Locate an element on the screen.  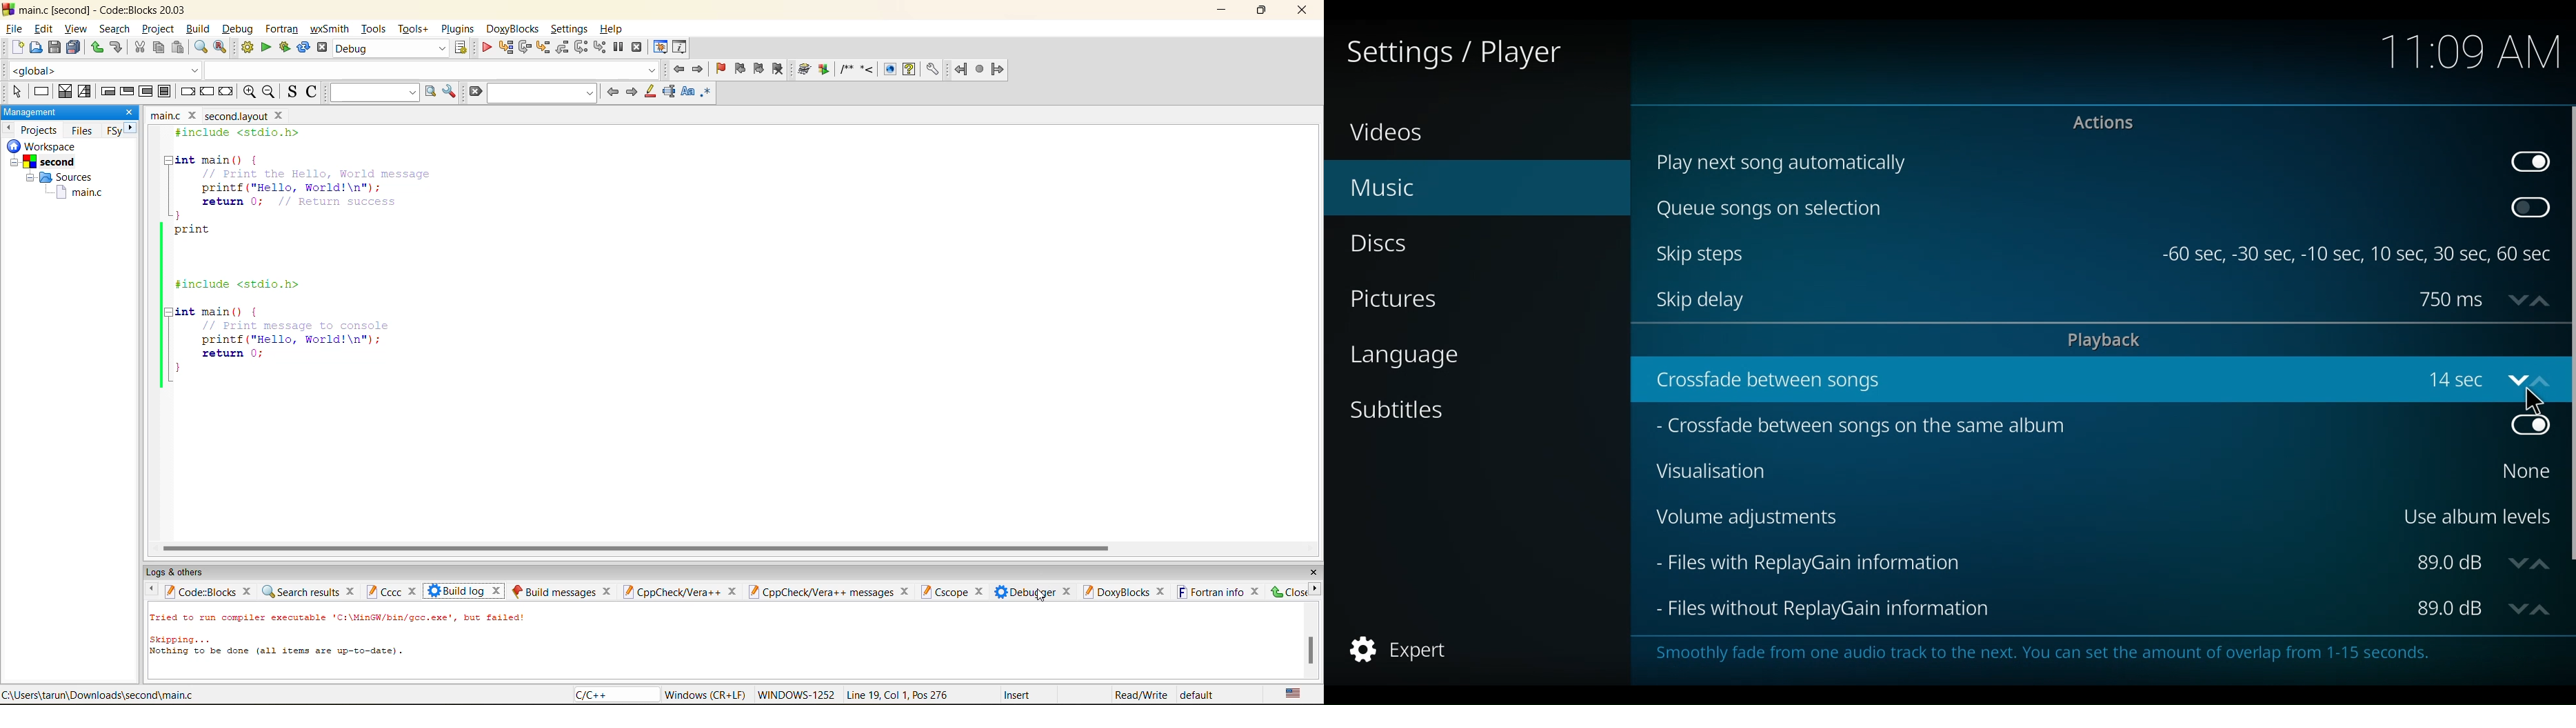
maximize is located at coordinates (1261, 11).